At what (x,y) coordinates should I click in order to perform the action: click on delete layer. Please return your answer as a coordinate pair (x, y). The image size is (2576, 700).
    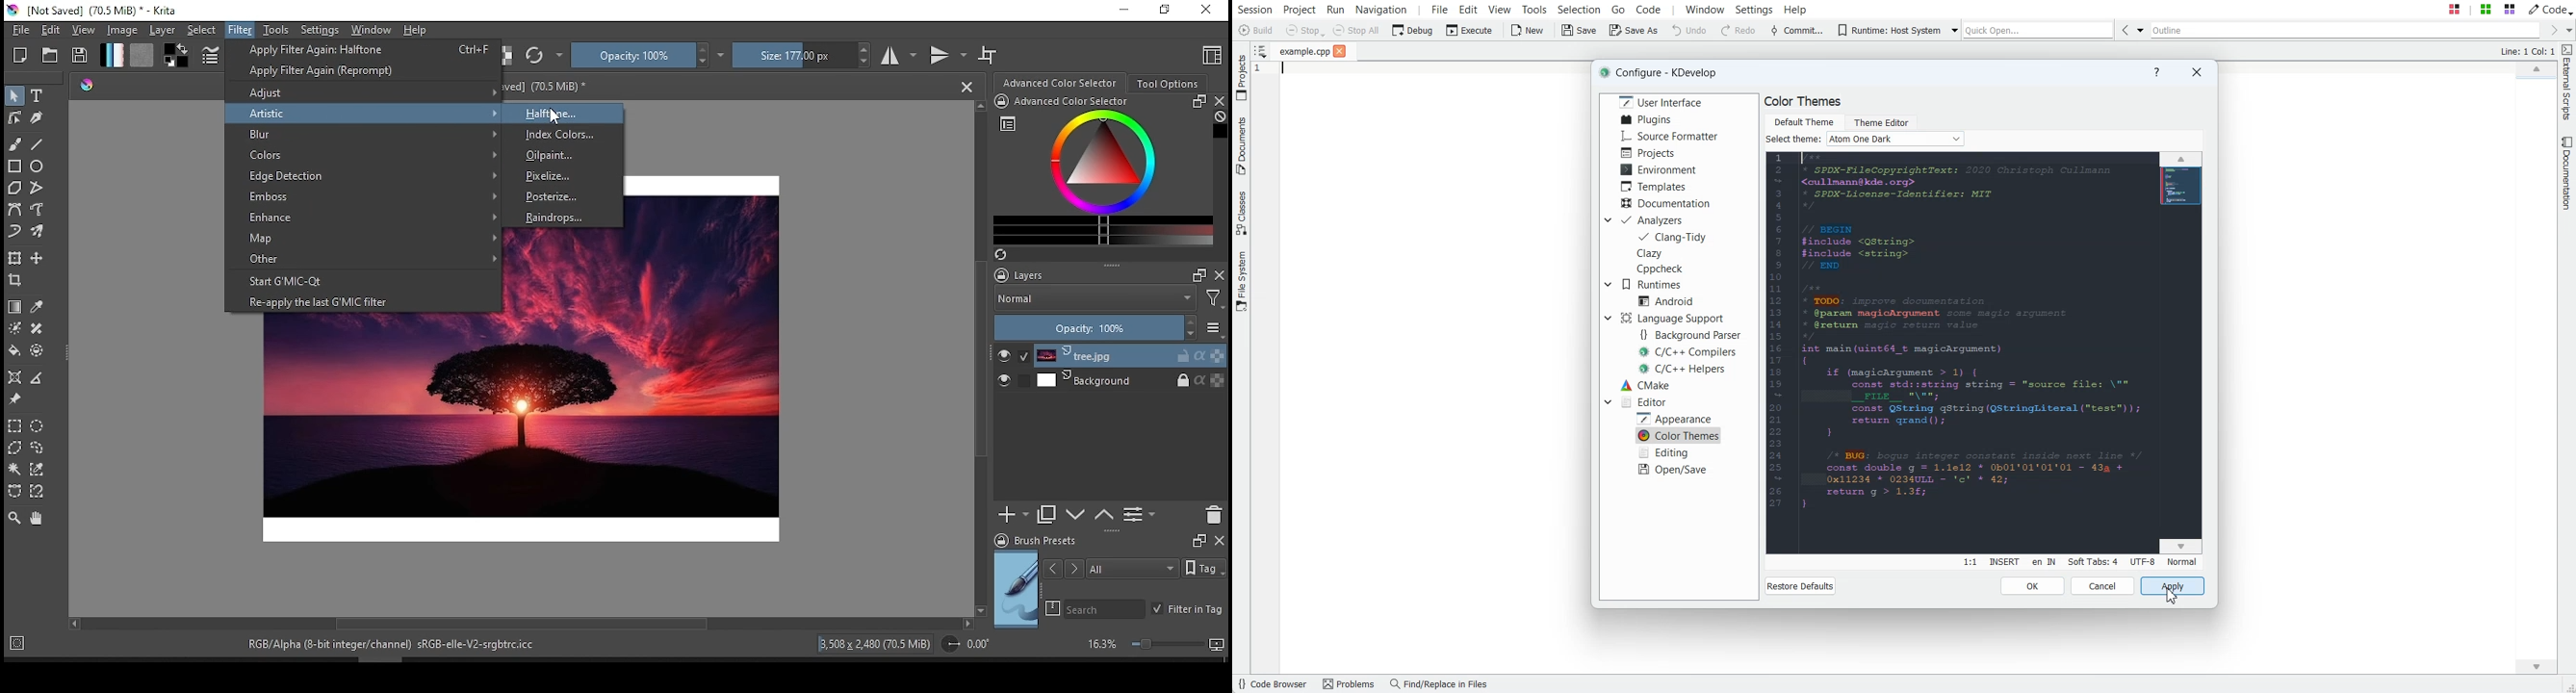
    Looking at the image, I should click on (1215, 513).